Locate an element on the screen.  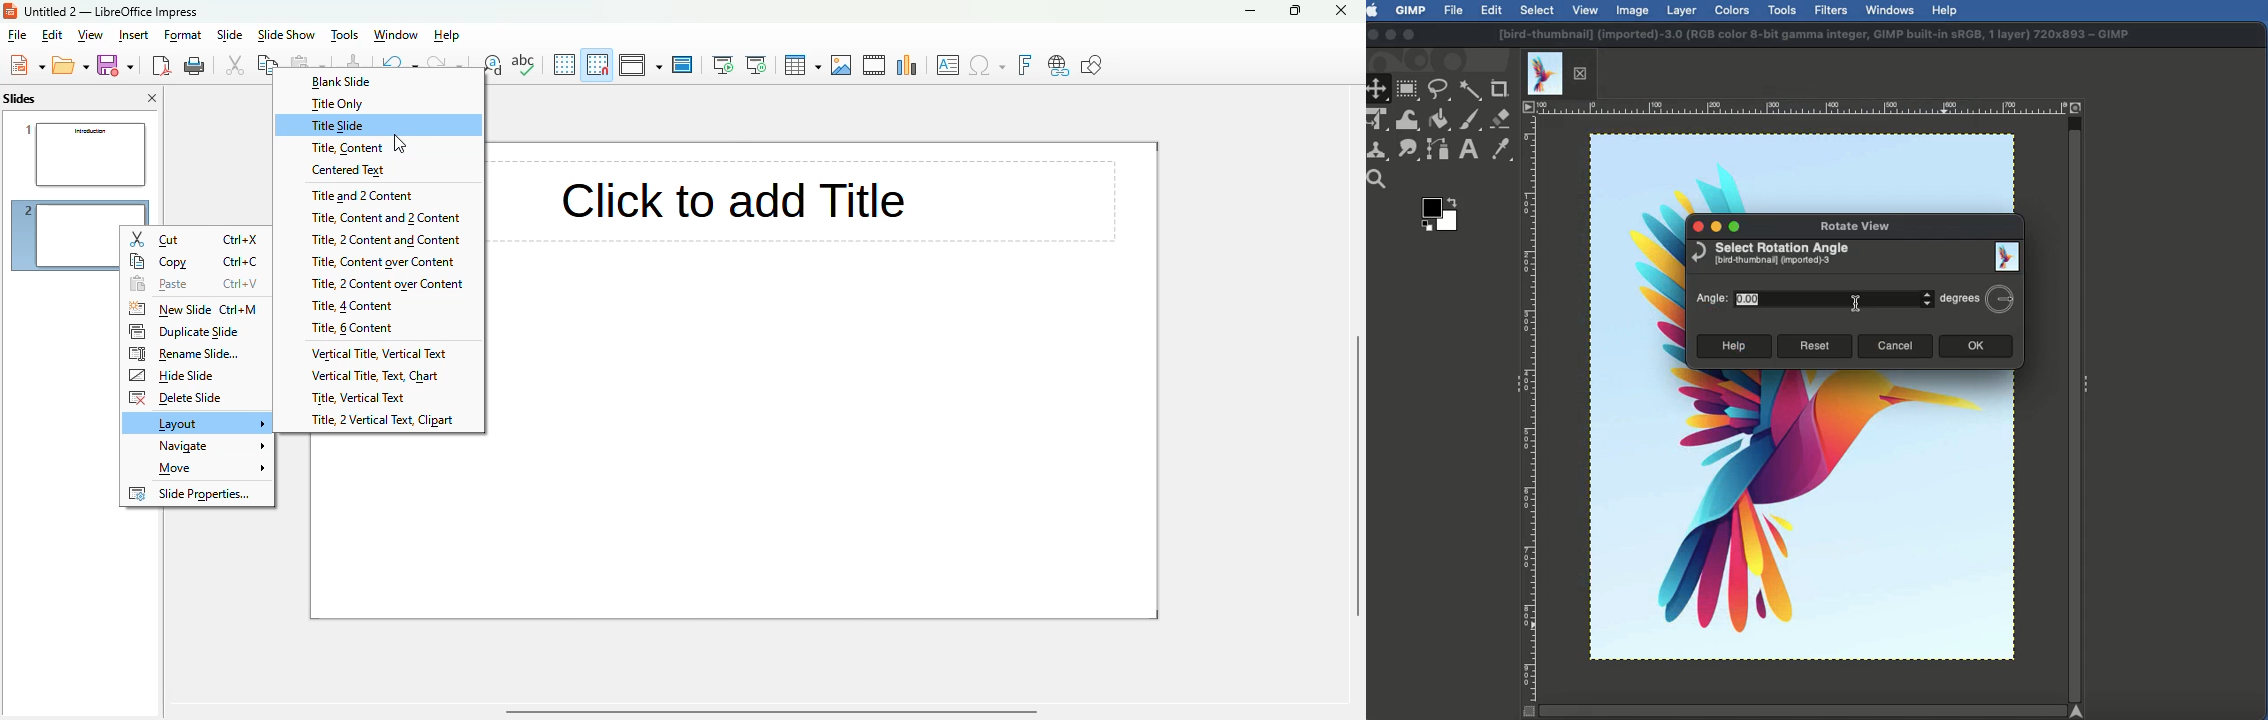
click to add title is located at coordinates (807, 201).